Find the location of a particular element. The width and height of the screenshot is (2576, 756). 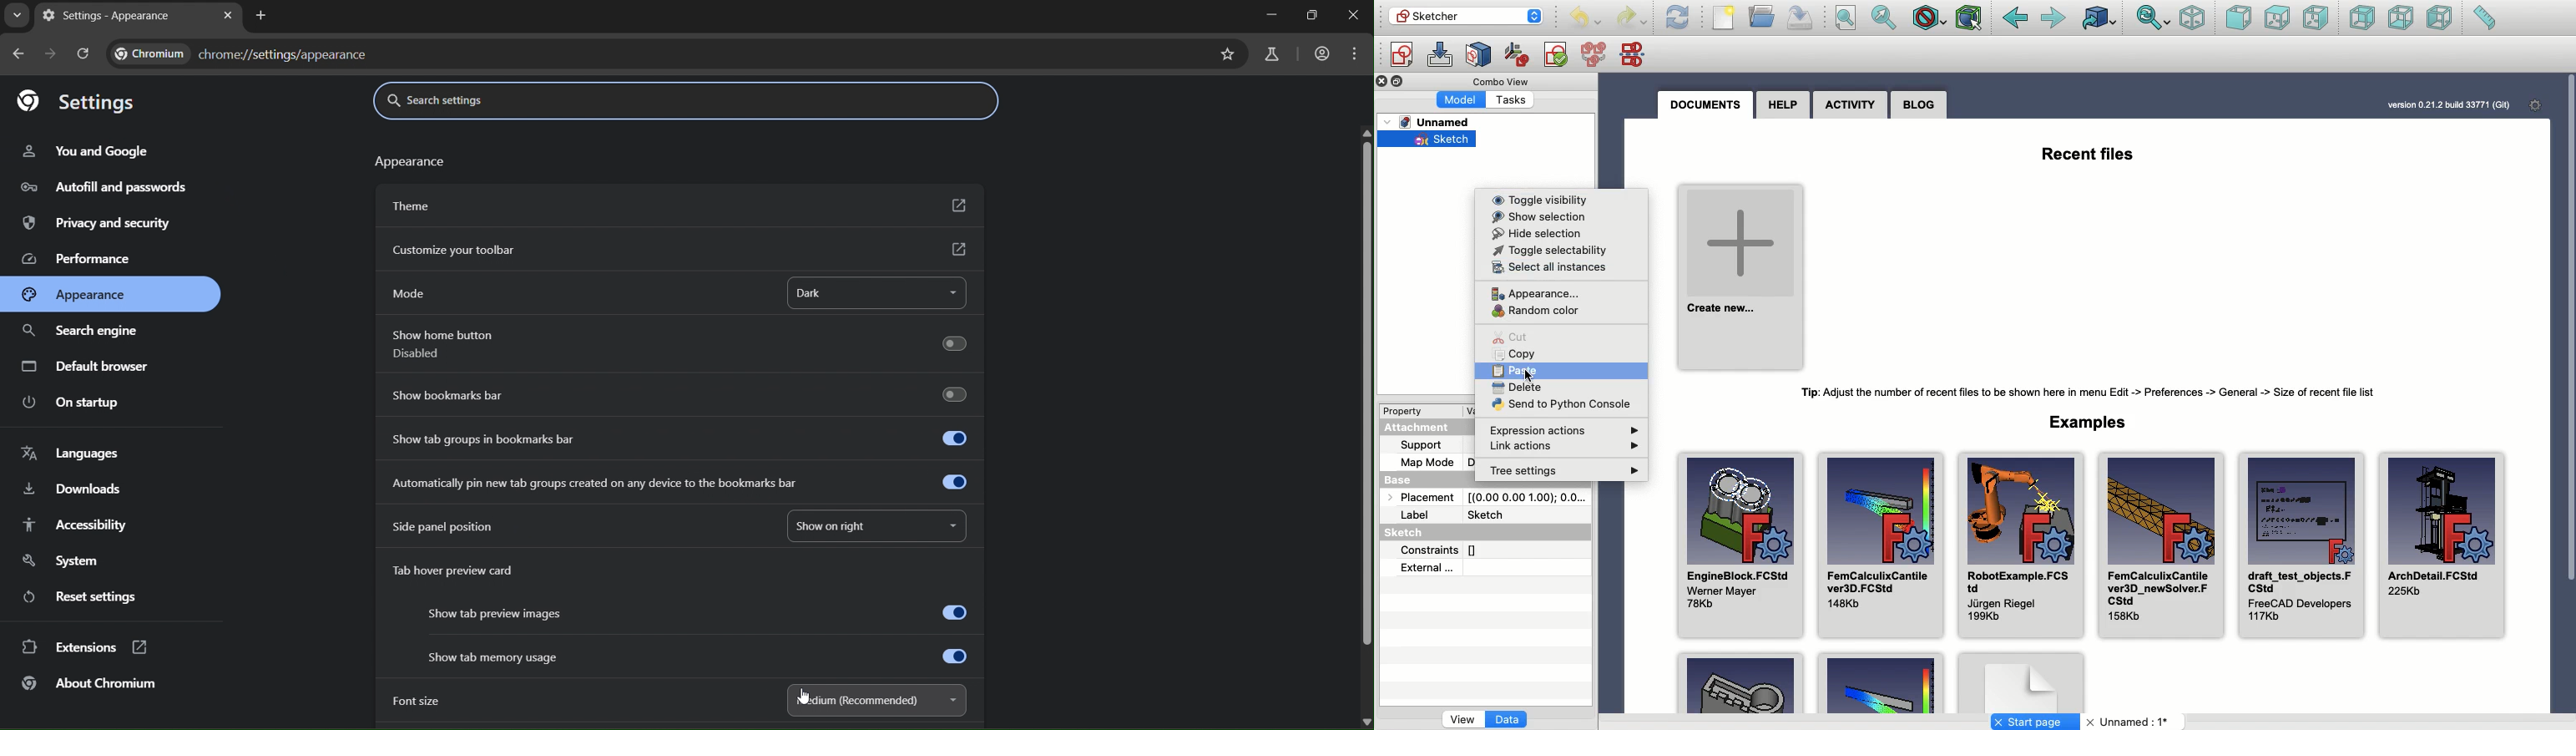

Document is located at coordinates (2021, 682).